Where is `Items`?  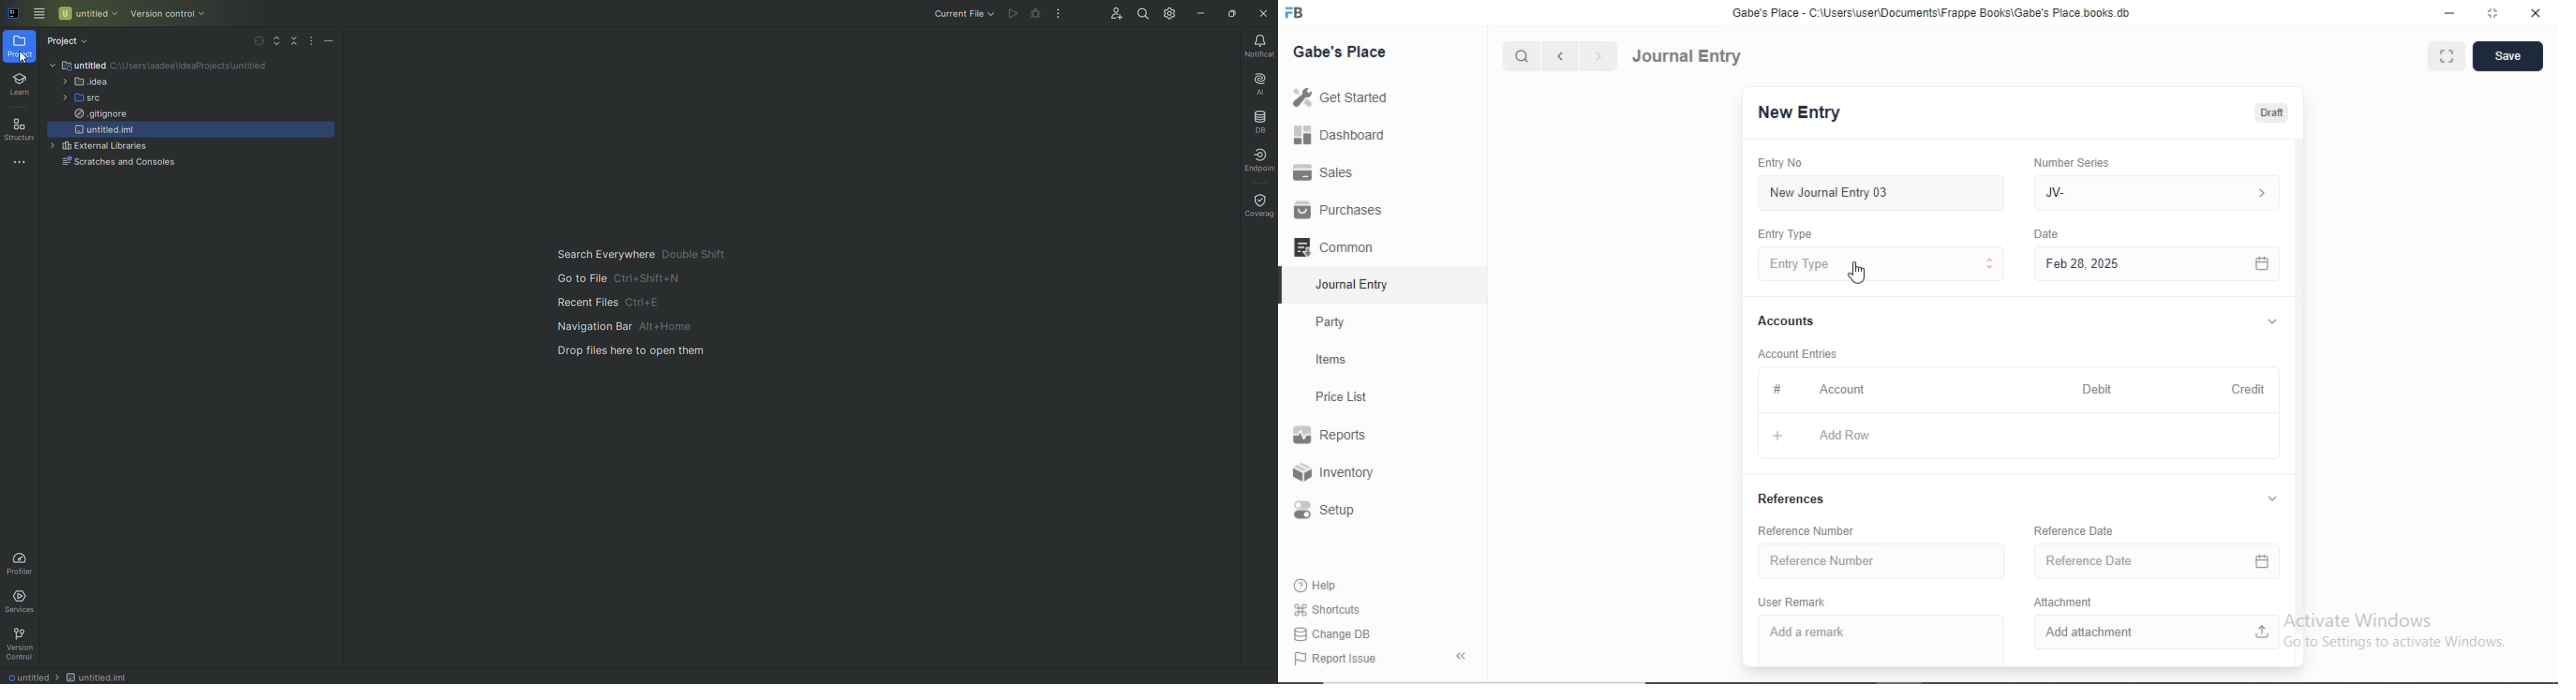
Items is located at coordinates (1331, 359).